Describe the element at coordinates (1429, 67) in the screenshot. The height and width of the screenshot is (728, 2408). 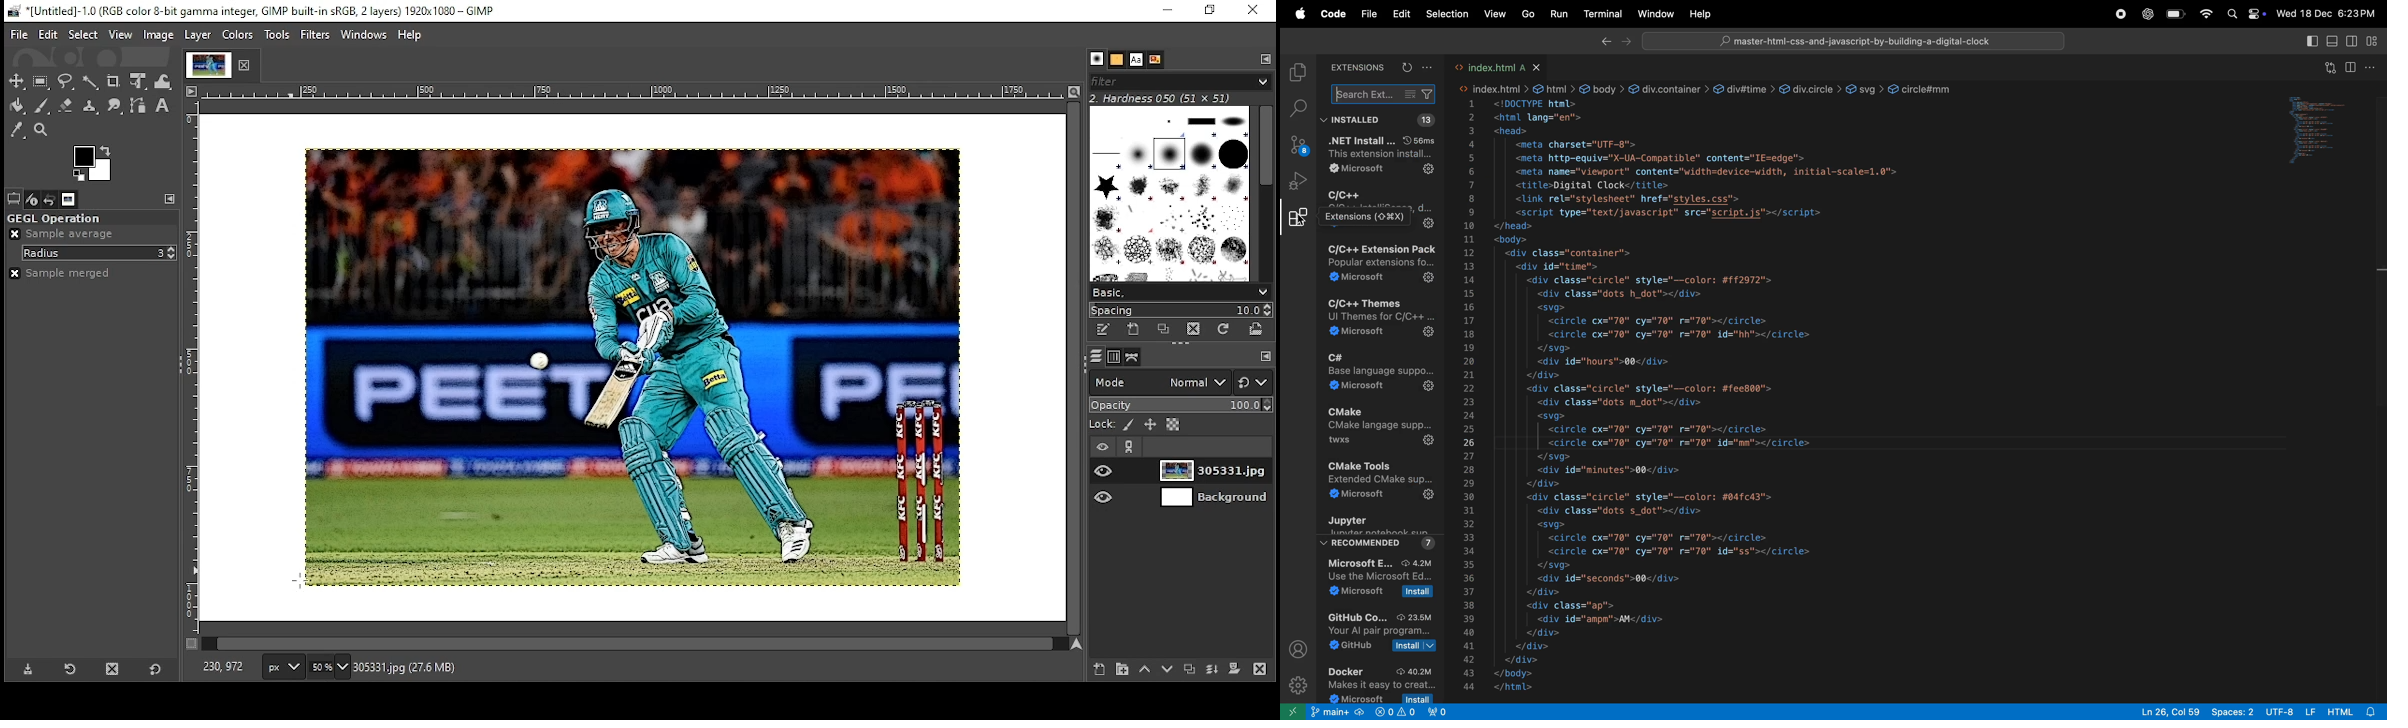
I see `options` at that location.